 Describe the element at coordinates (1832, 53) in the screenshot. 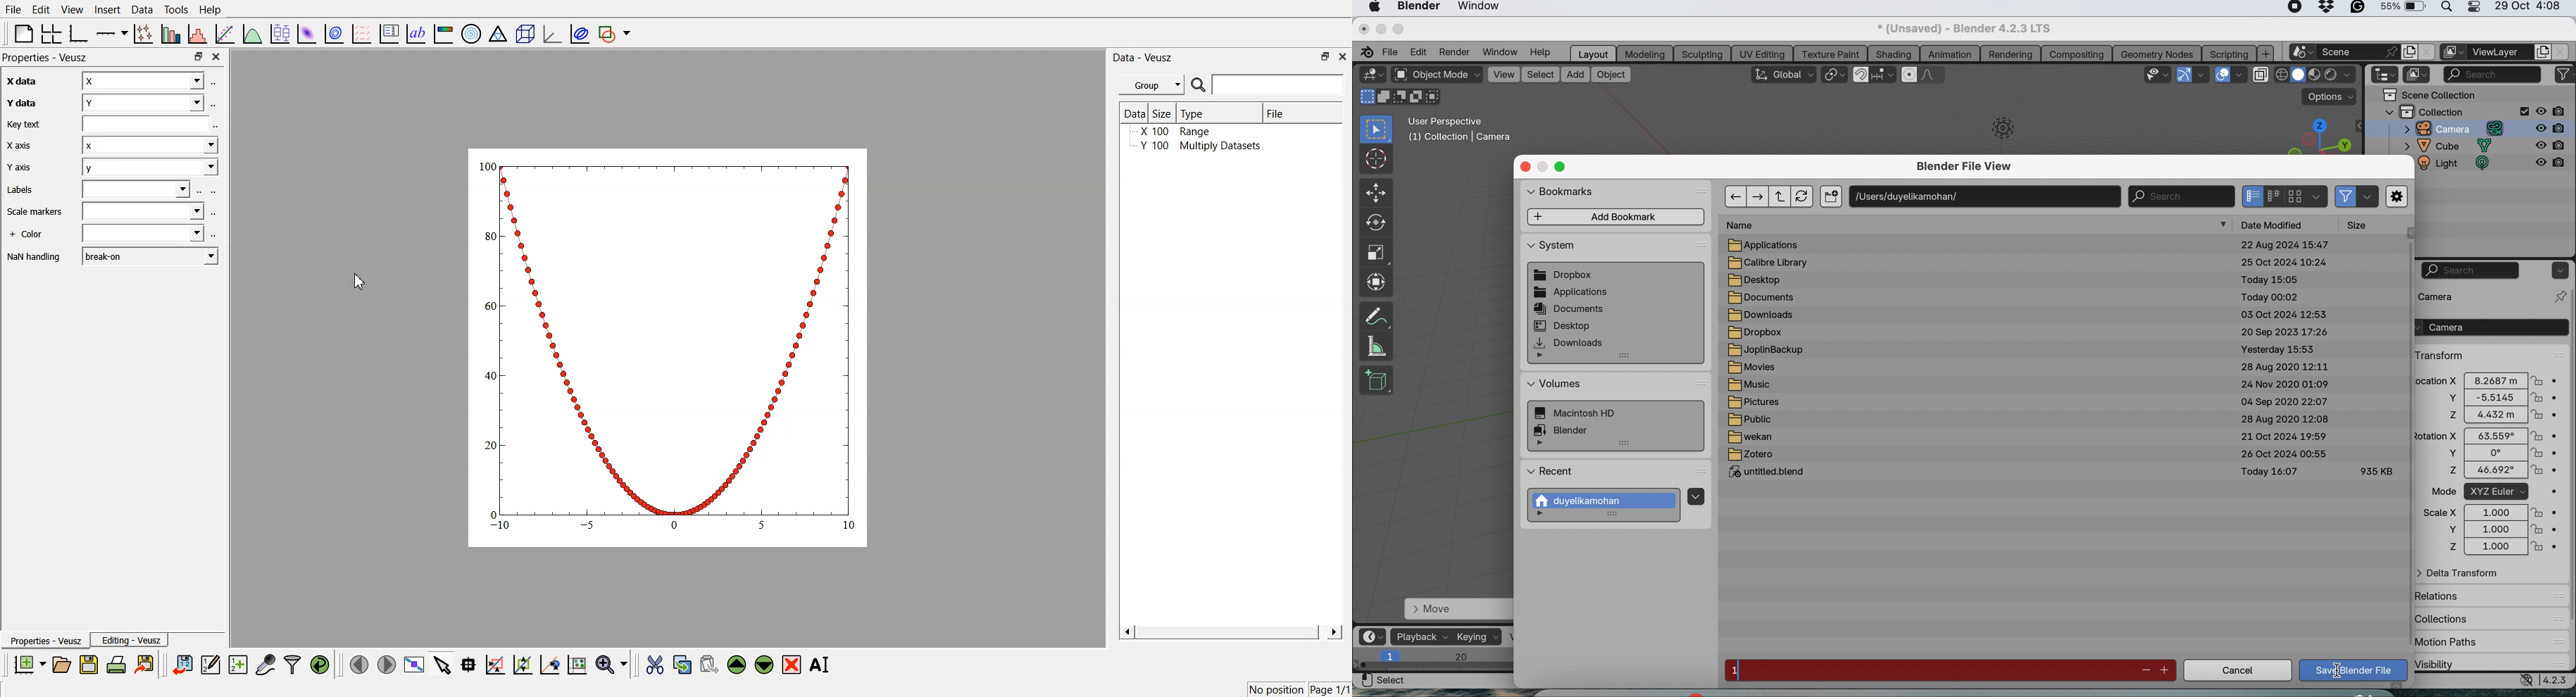

I see `texture paint` at that location.